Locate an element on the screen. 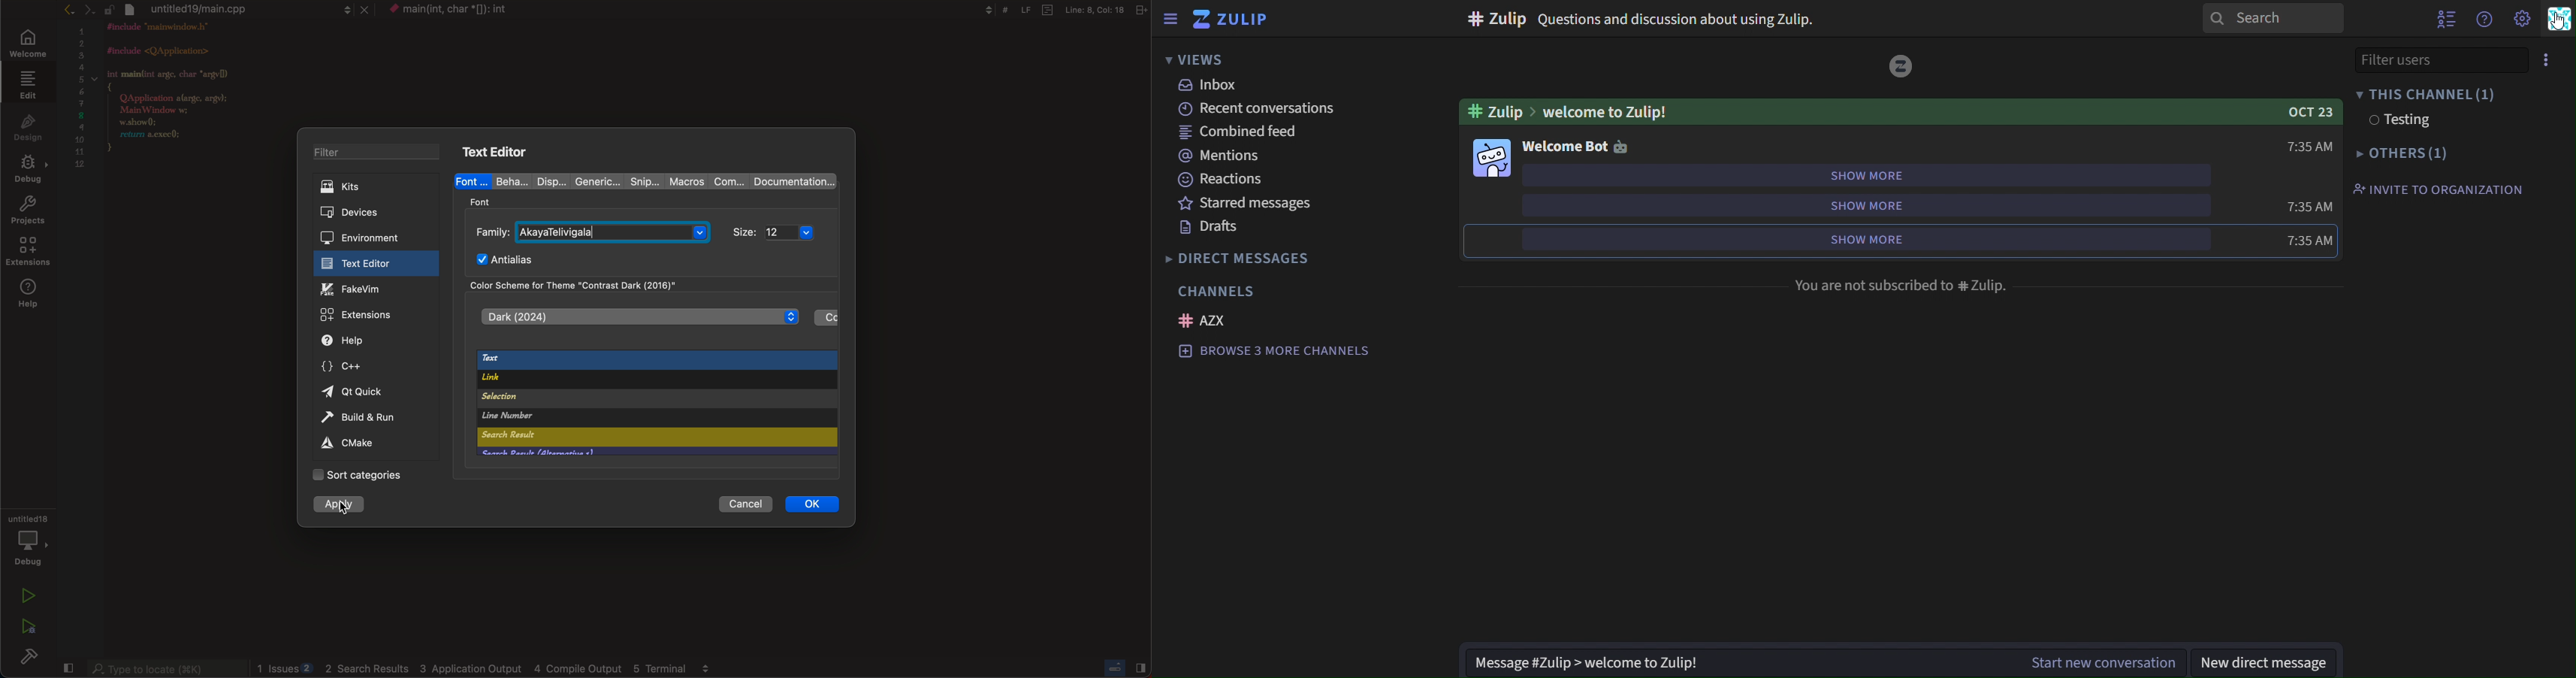 The width and height of the screenshot is (2576, 700). new direct message is located at coordinates (2262, 658).